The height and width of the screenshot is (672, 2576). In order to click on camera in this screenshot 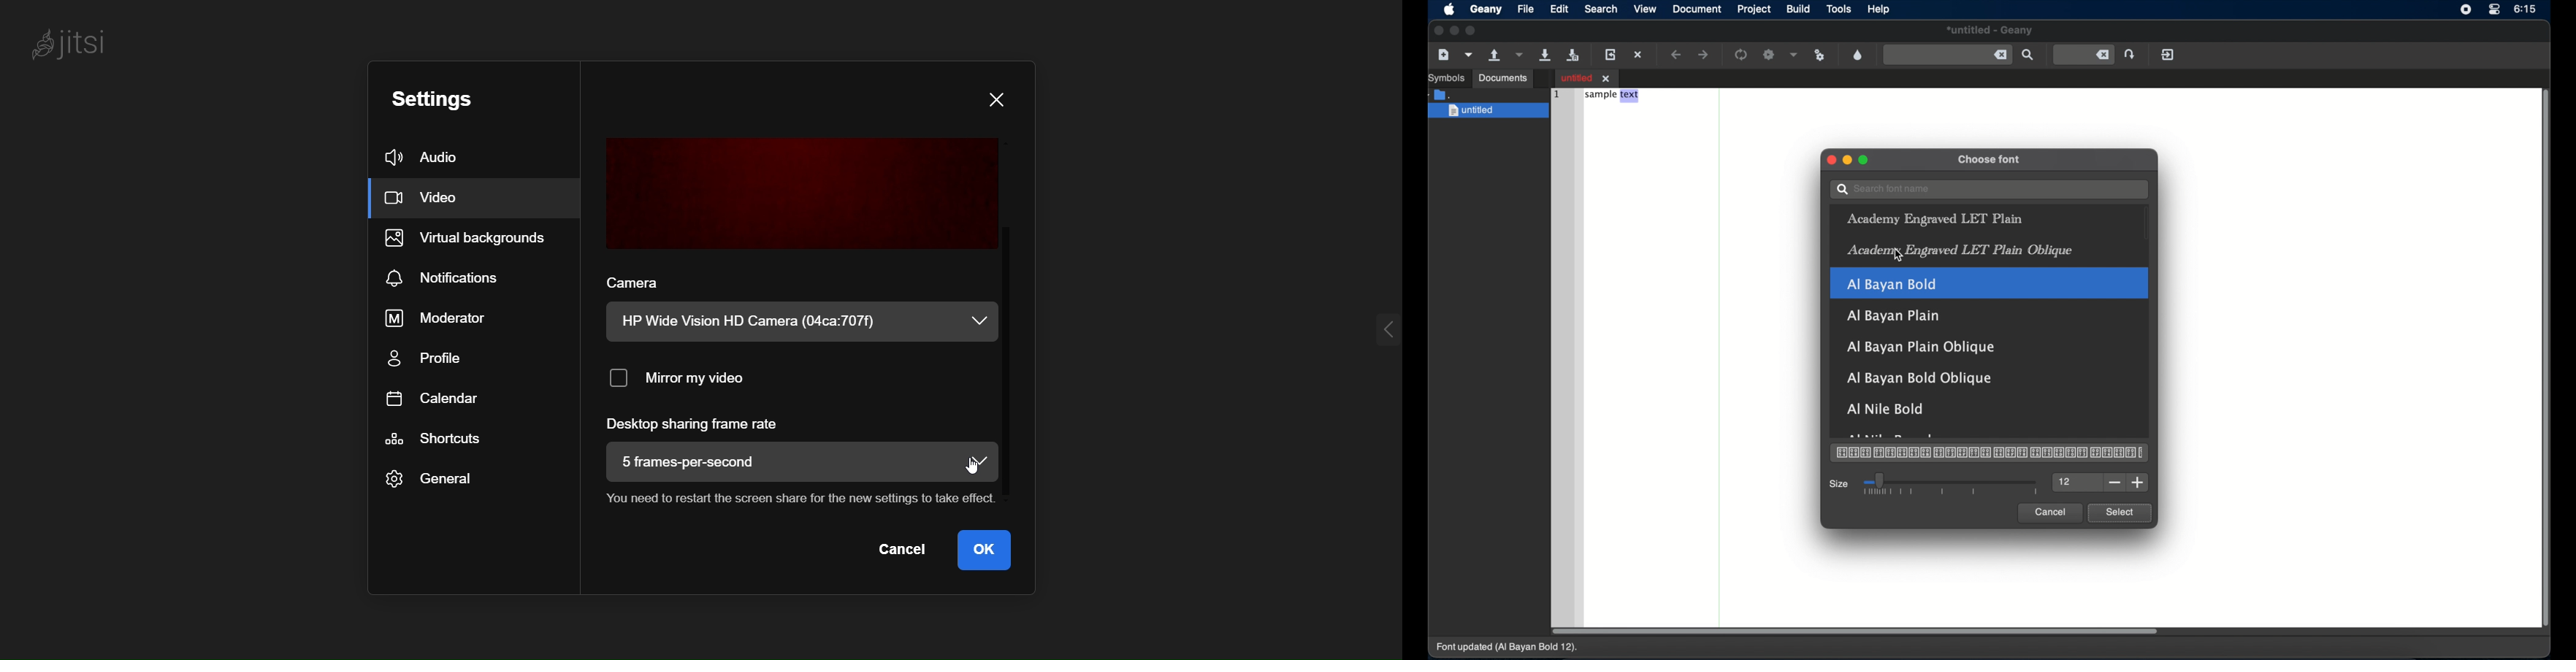, I will do `click(634, 279)`.